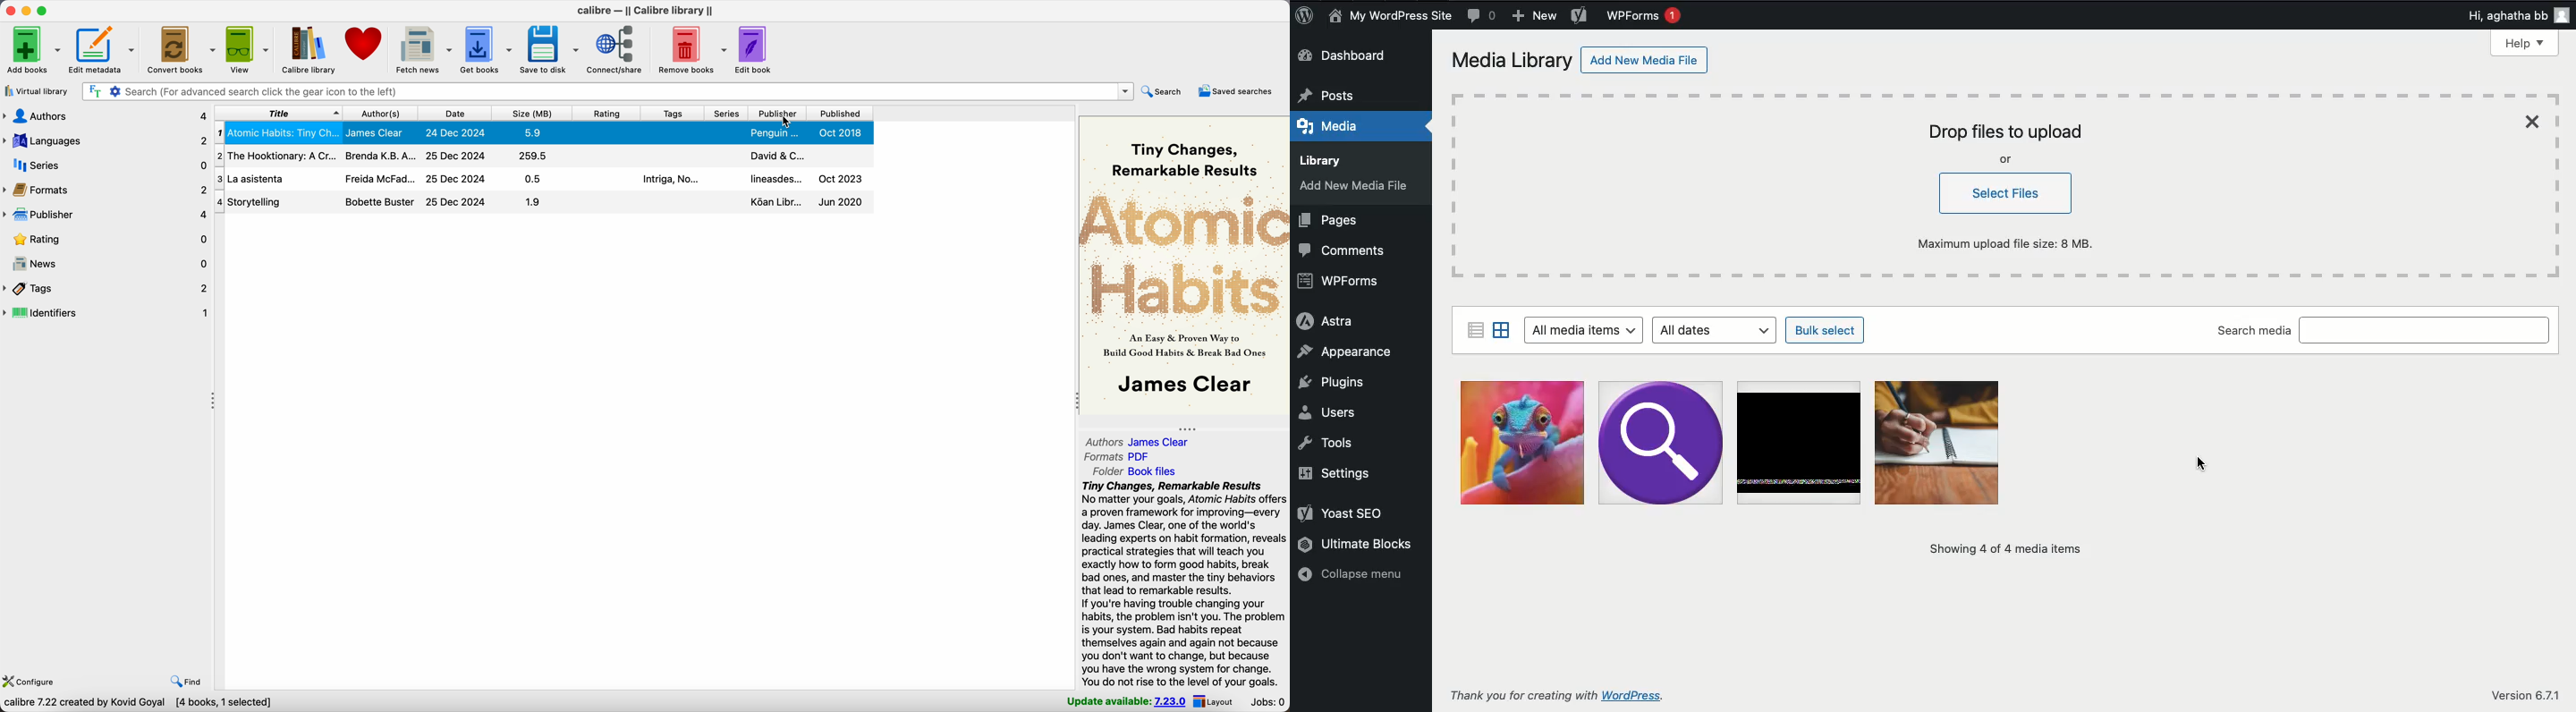 The height and width of the screenshot is (728, 2576). I want to click on atomic habits - book cover preview, so click(1185, 267).